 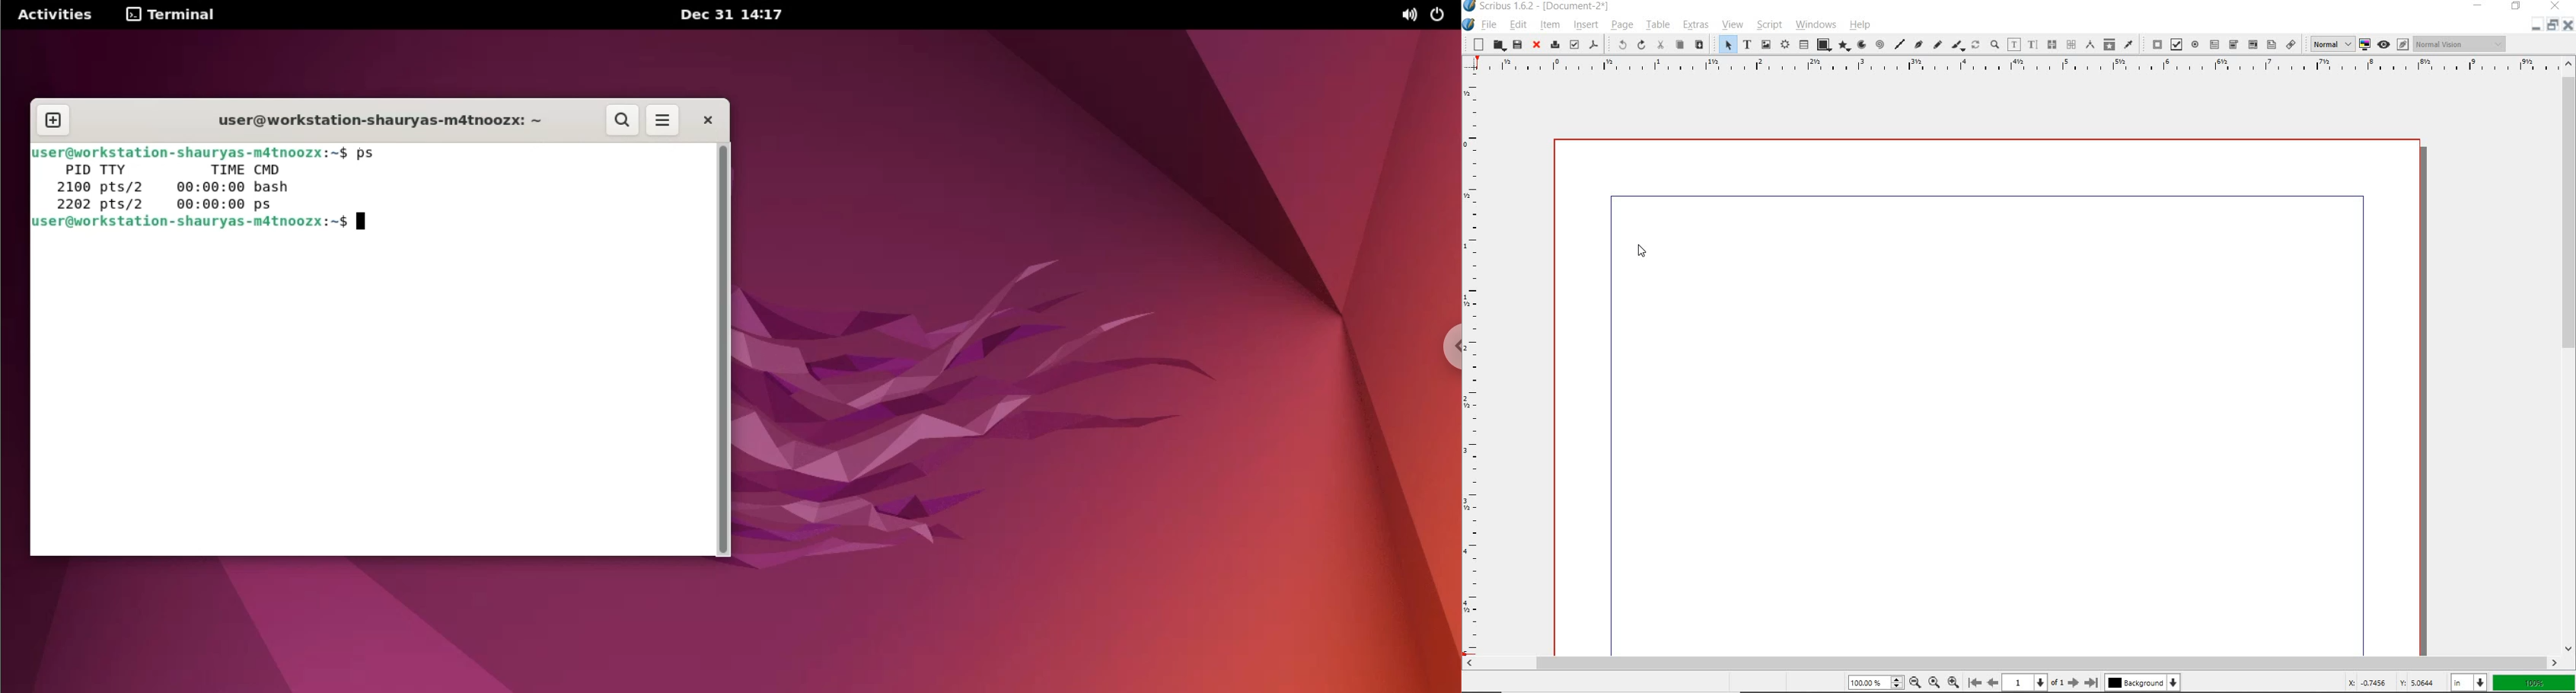 What do you see at coordinates (1919, 45) in the screenshot?
I see `Bezier curve` at bounding box center [1919, 45].